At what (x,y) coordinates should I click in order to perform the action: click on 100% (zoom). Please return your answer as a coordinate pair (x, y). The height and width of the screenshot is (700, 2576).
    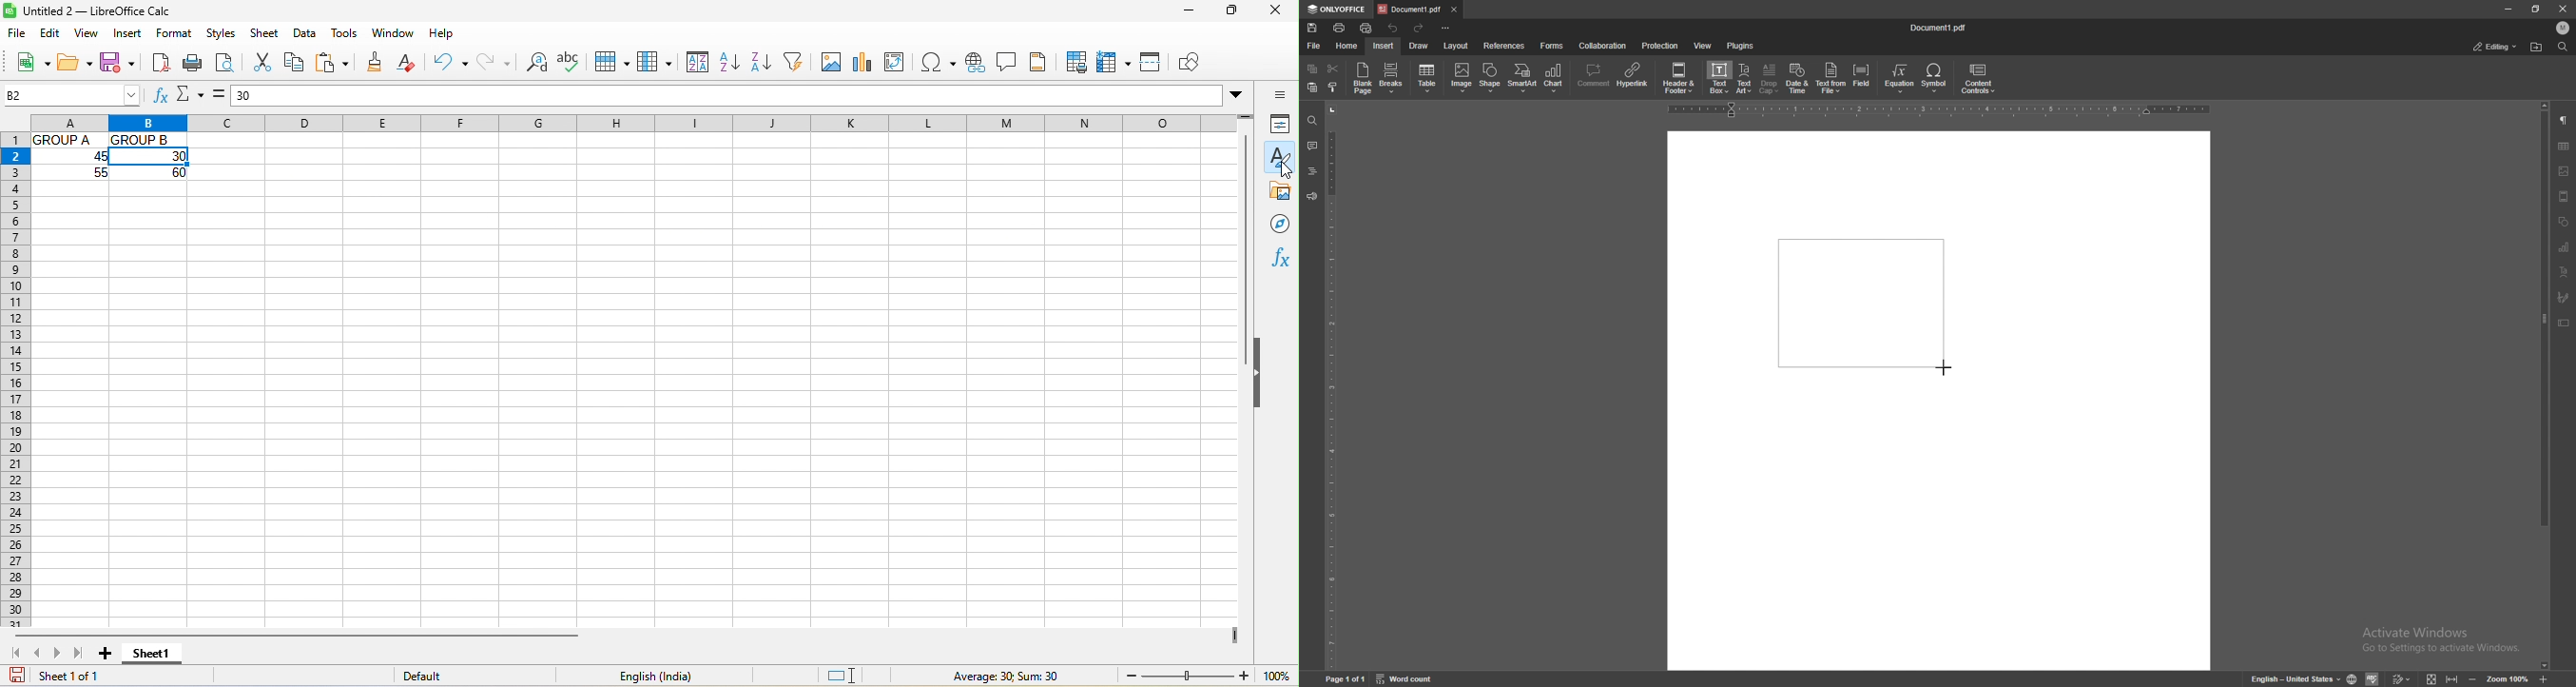
    Looking at the image, I should click on (1276, 677).